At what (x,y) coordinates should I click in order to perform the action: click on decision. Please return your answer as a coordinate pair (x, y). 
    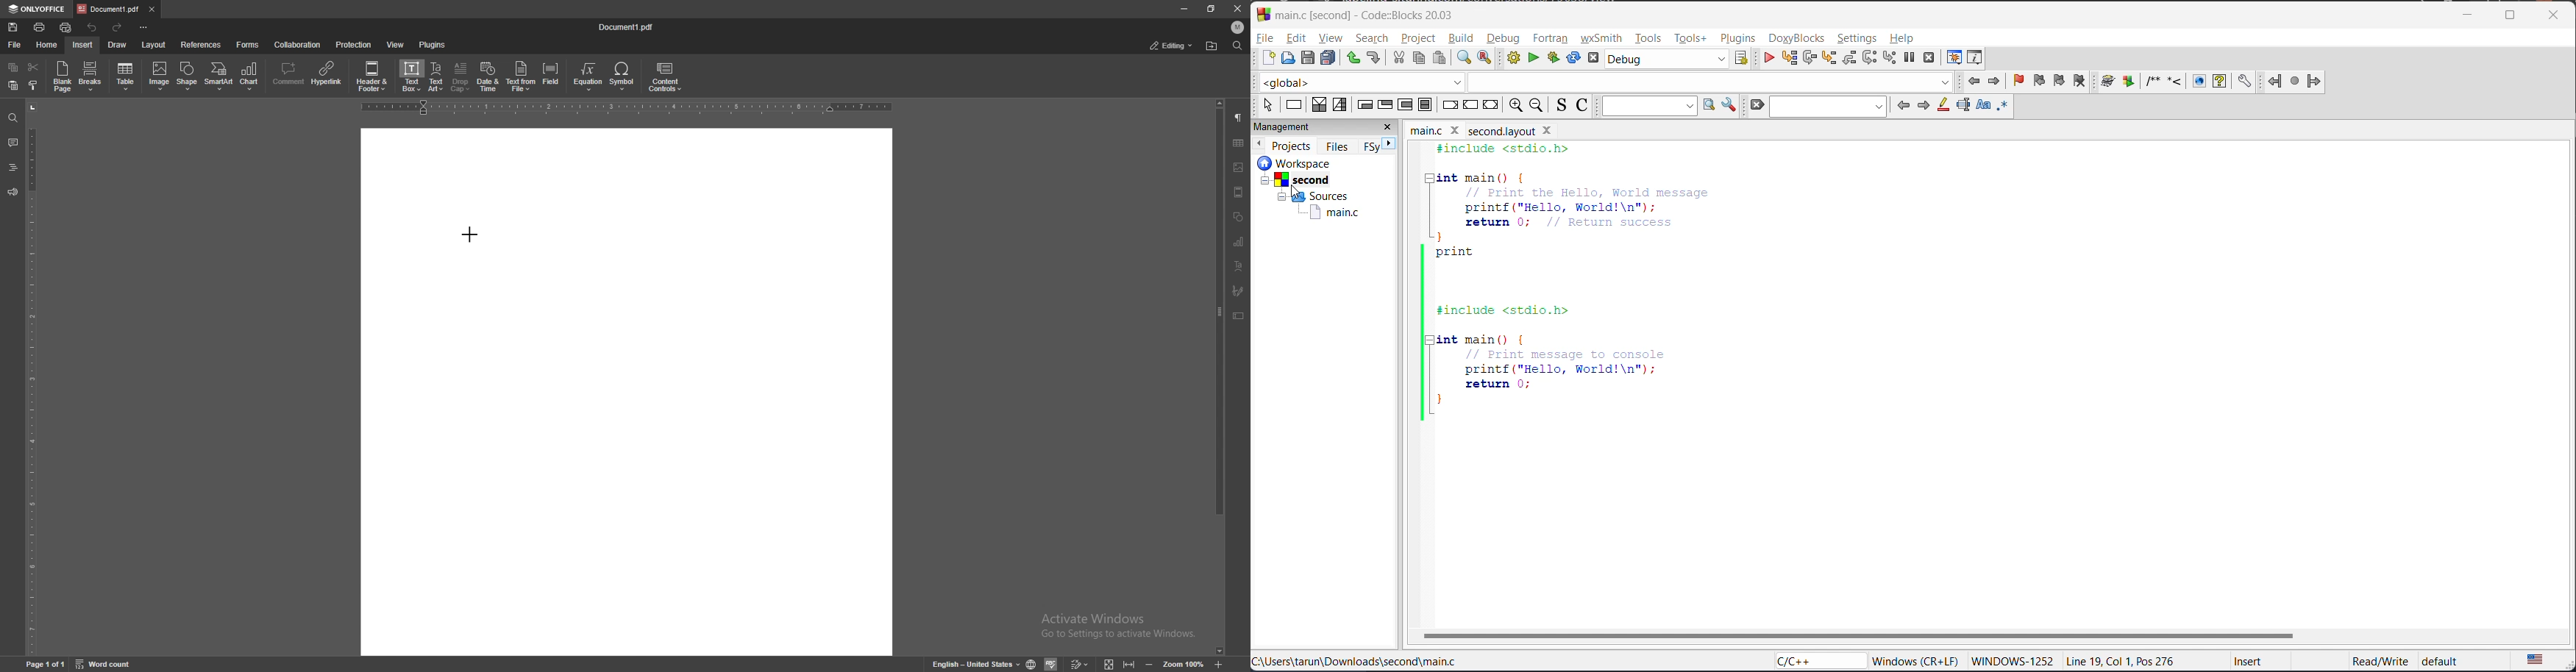
    Looking at the image, I should click on (1320, 104).